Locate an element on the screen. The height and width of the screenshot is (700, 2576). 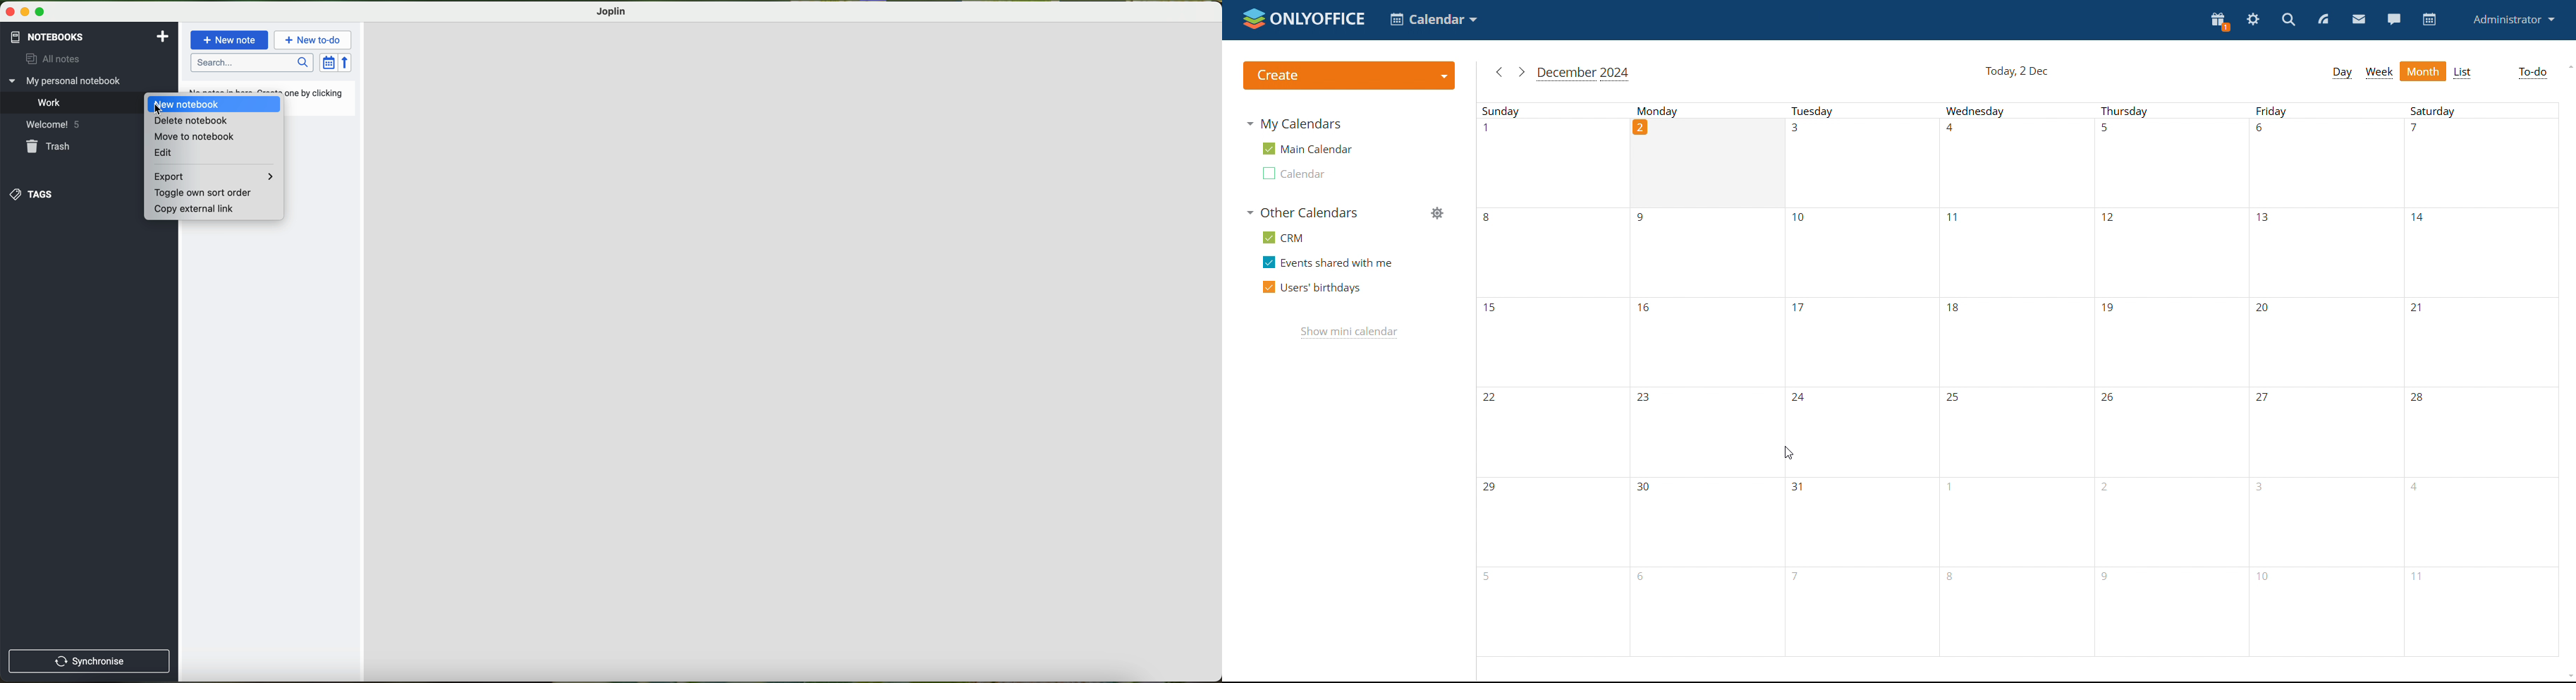
search bar is located at coordinates (253, 63).